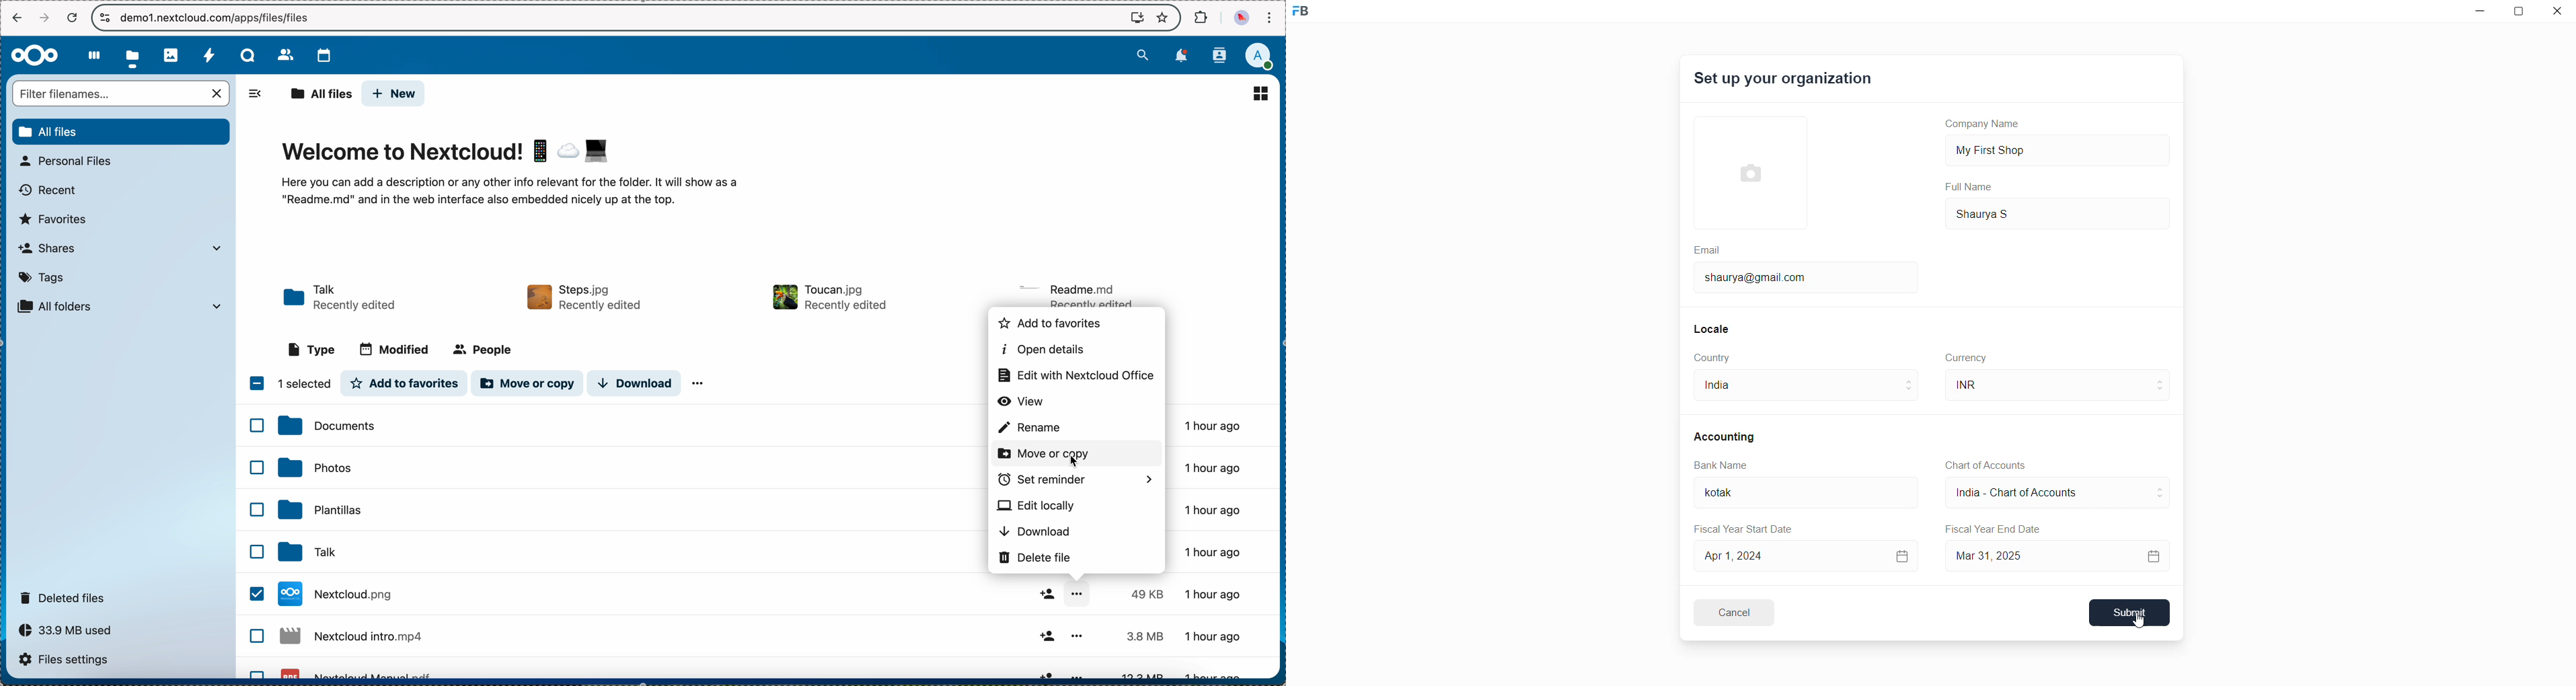  I want to click on add to favorites, so click(1047, 323).